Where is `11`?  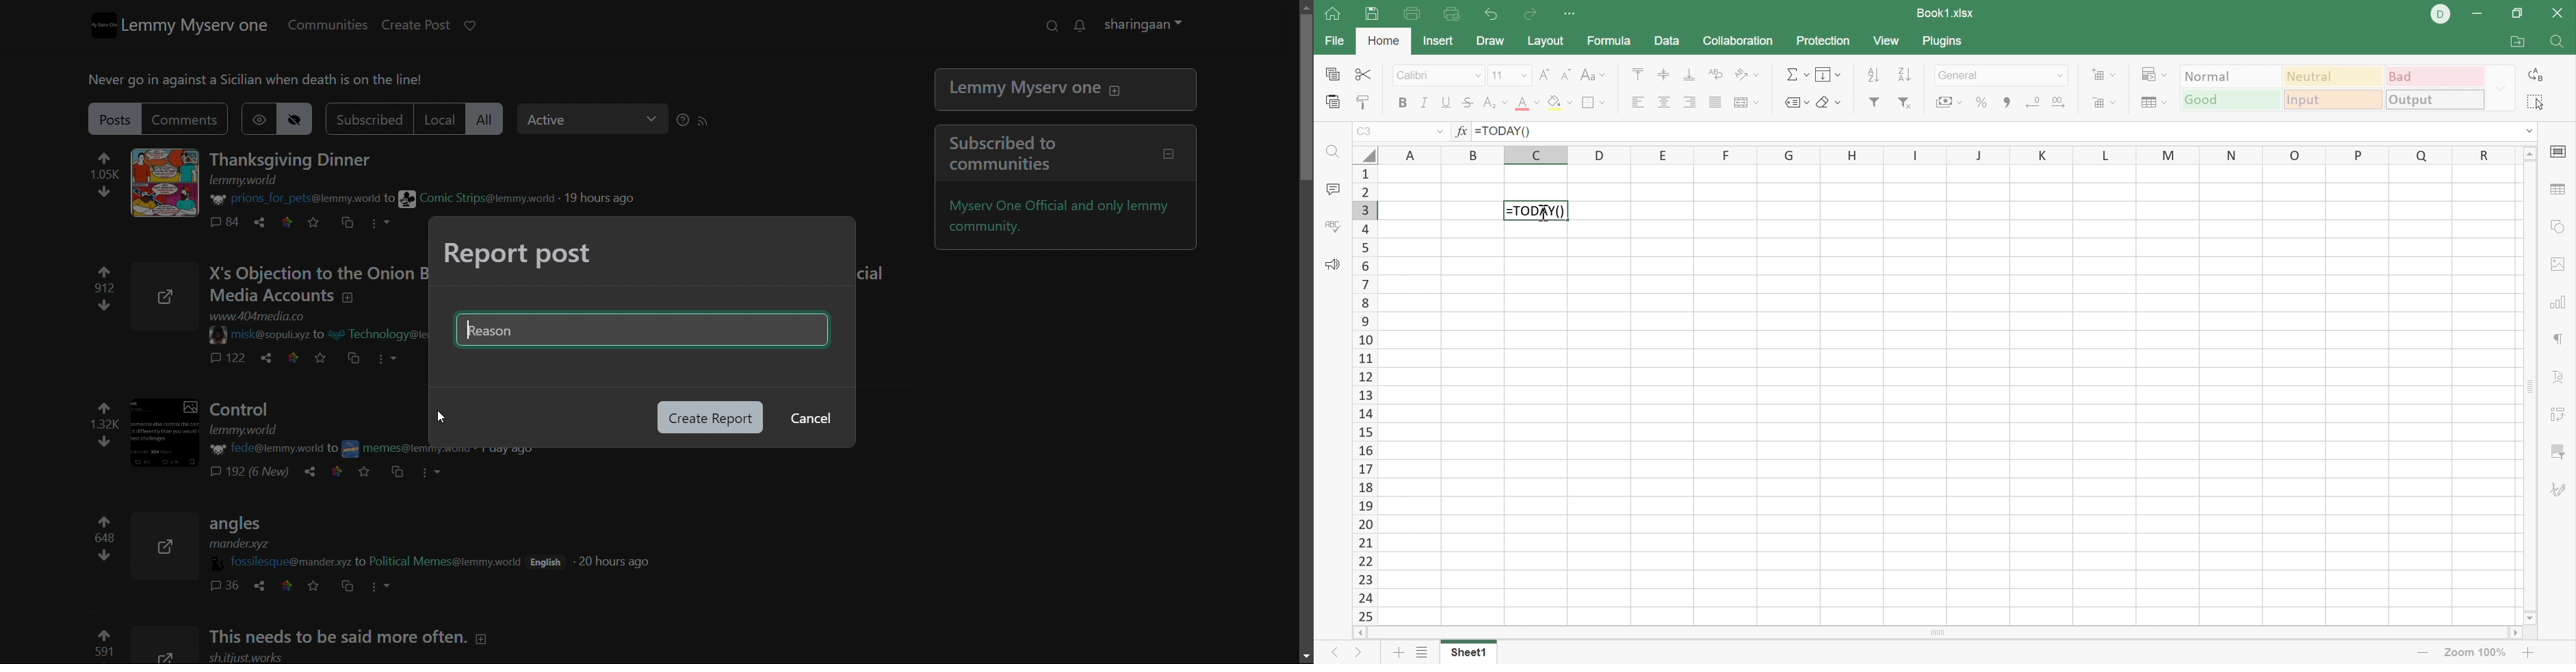 11 is located at coordinates (1495, 75).